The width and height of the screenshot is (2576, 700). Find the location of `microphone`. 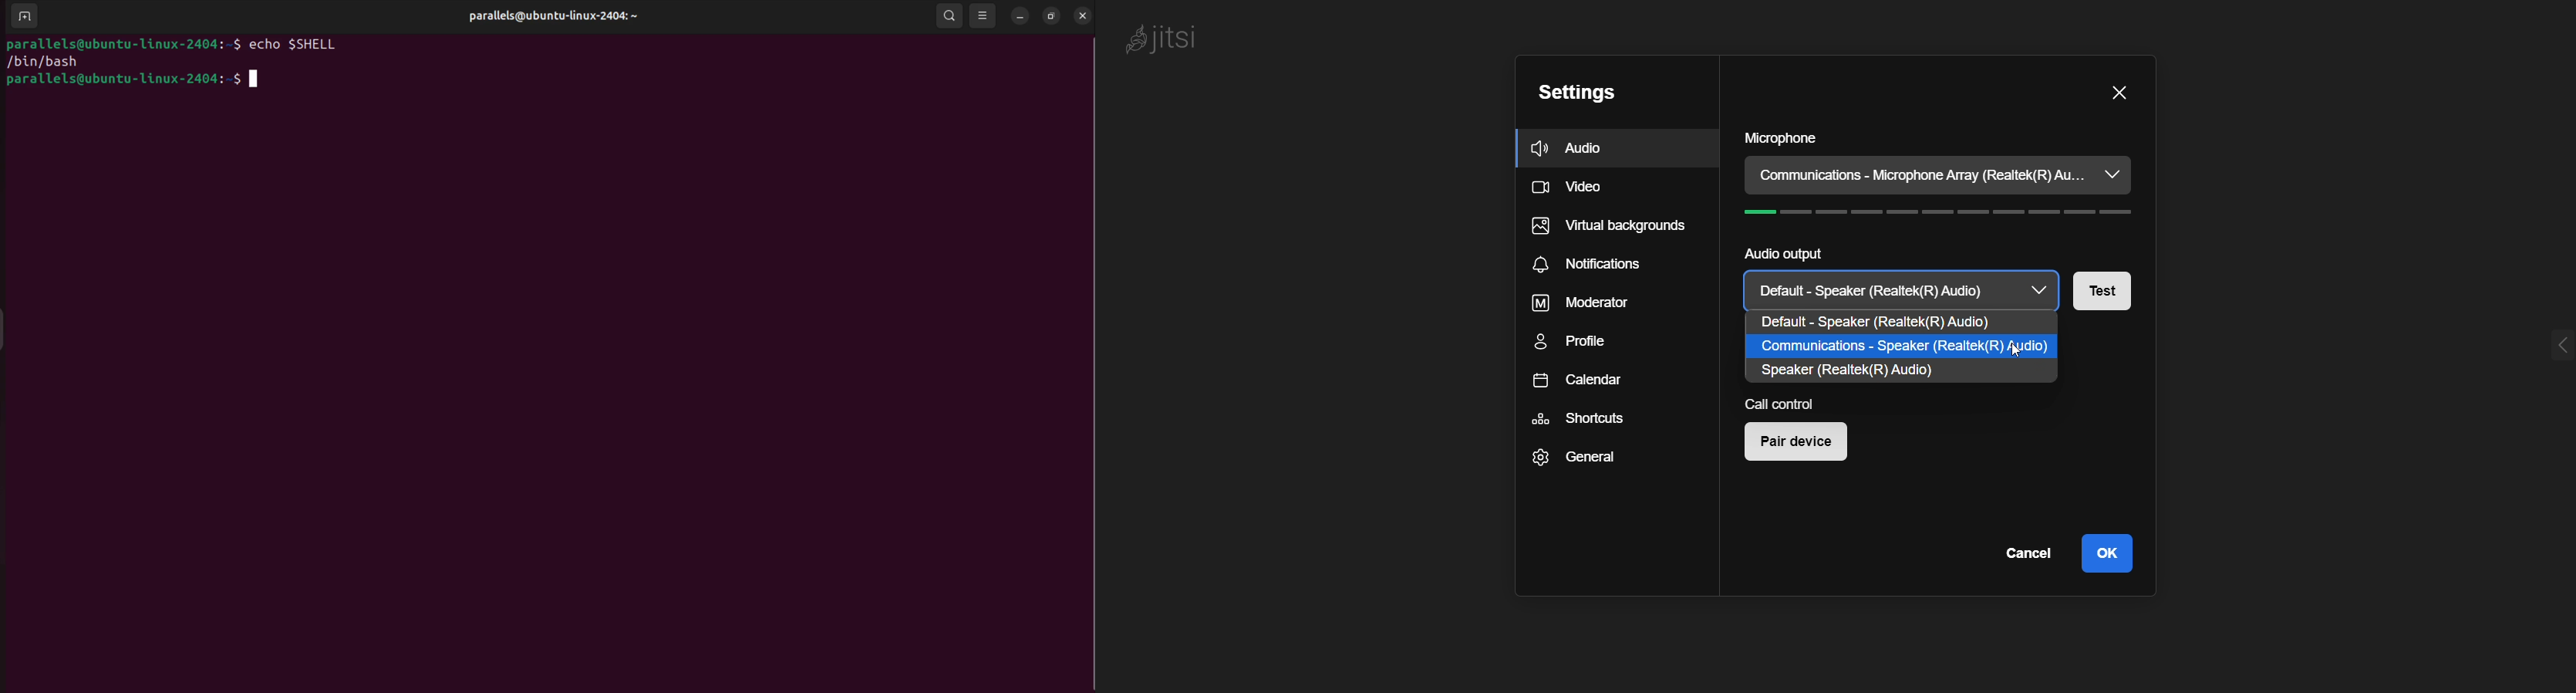

microphone is located at coordinates (1781, 139).